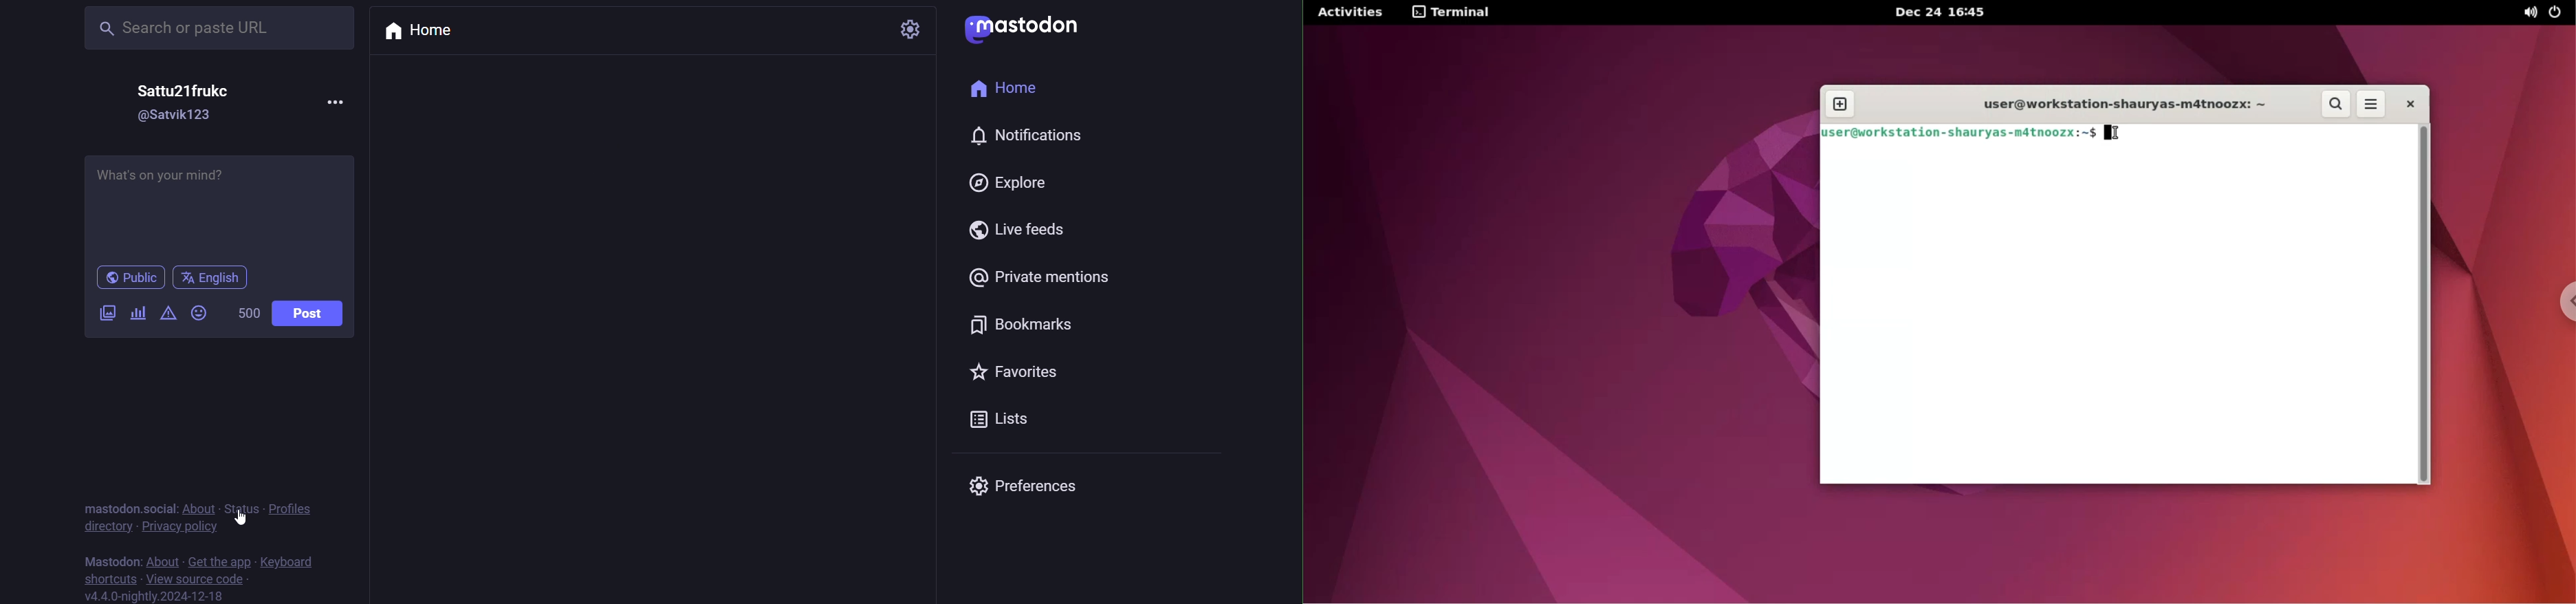 The width and height of the screenshot is (2576, 616). Describe the element at coordinates (294, 510) in the screenshot. I see `profiles` at that location.